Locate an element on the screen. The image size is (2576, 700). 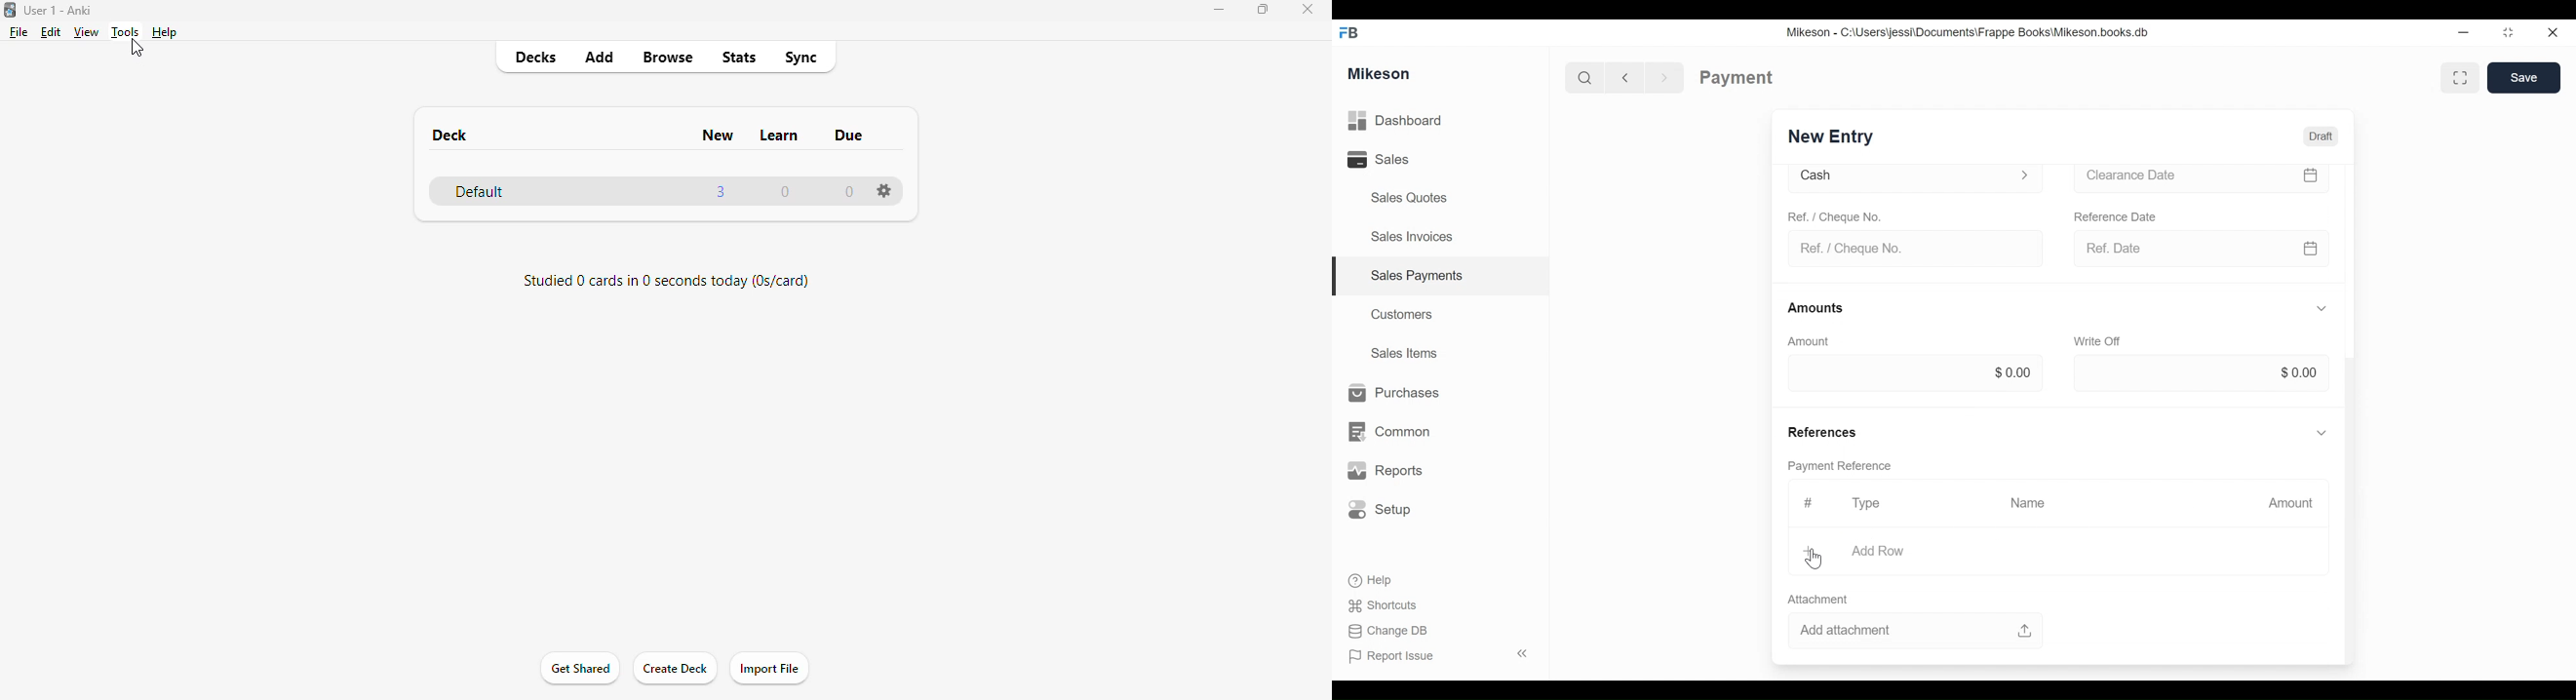
Forward is located at coordinates (1669, 76).